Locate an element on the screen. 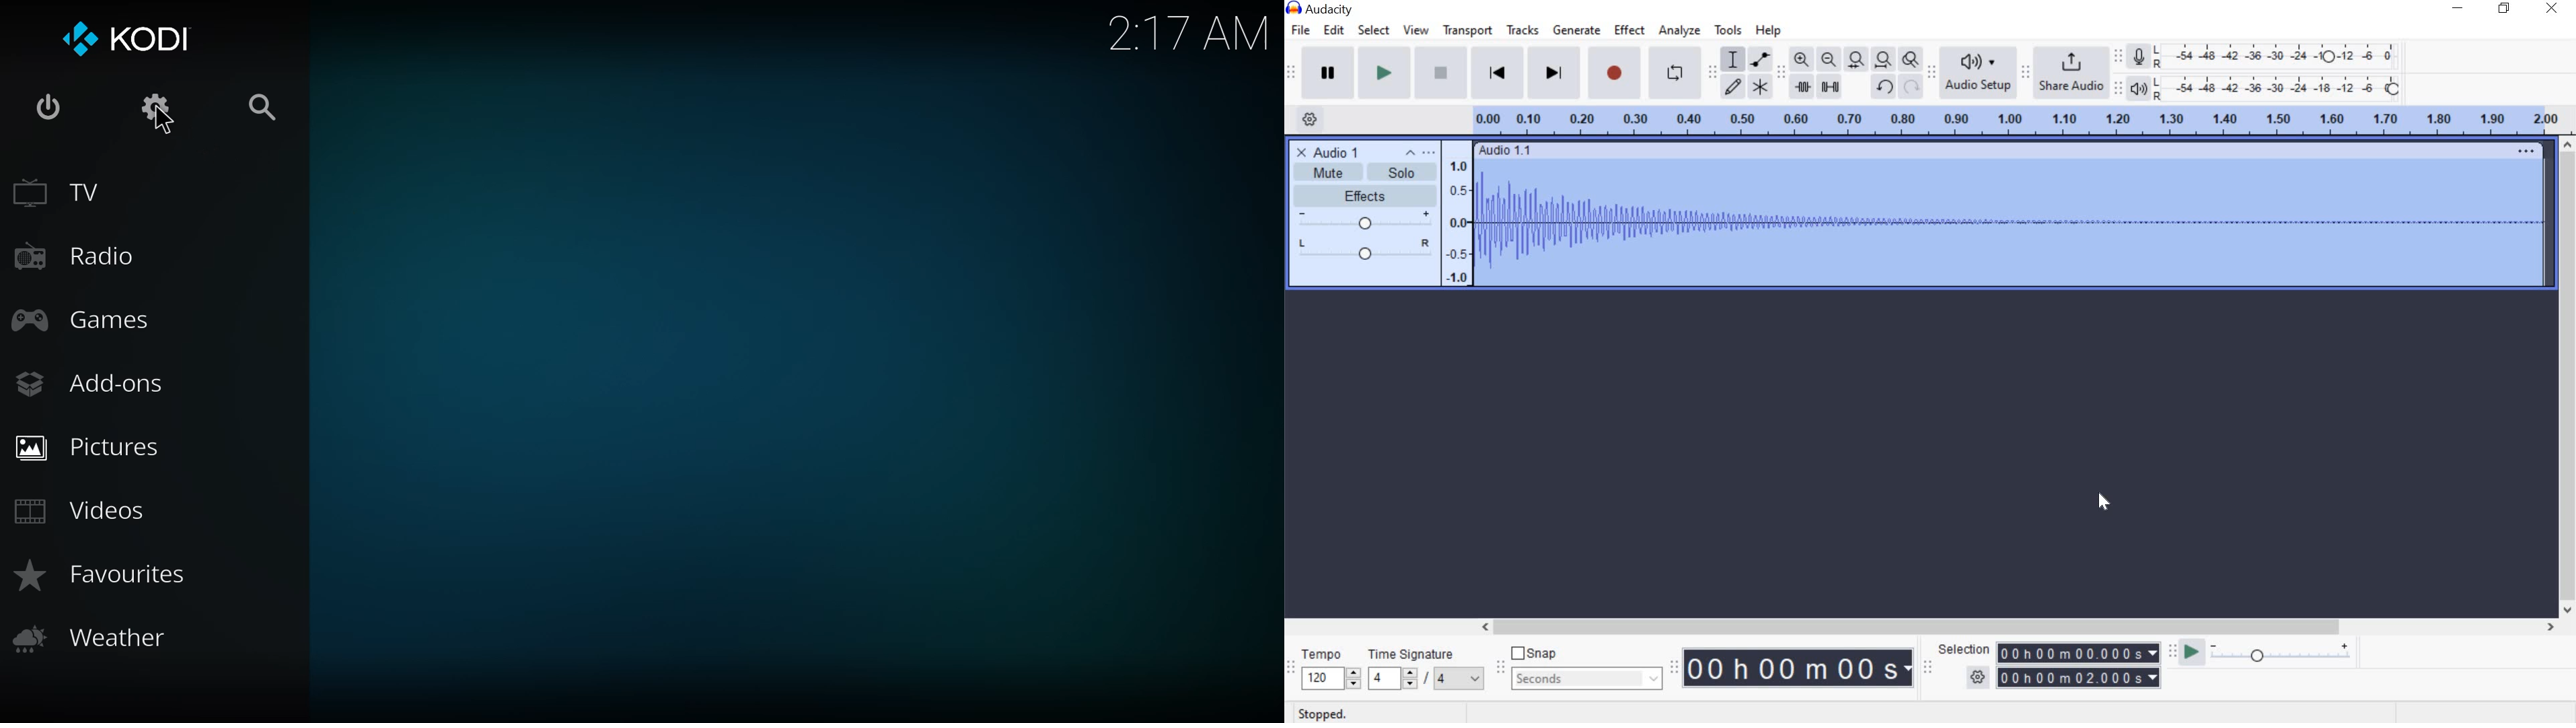 This screenshot has width=2576, height=728. Tools toolbar is located at coordinates (1712, 71).